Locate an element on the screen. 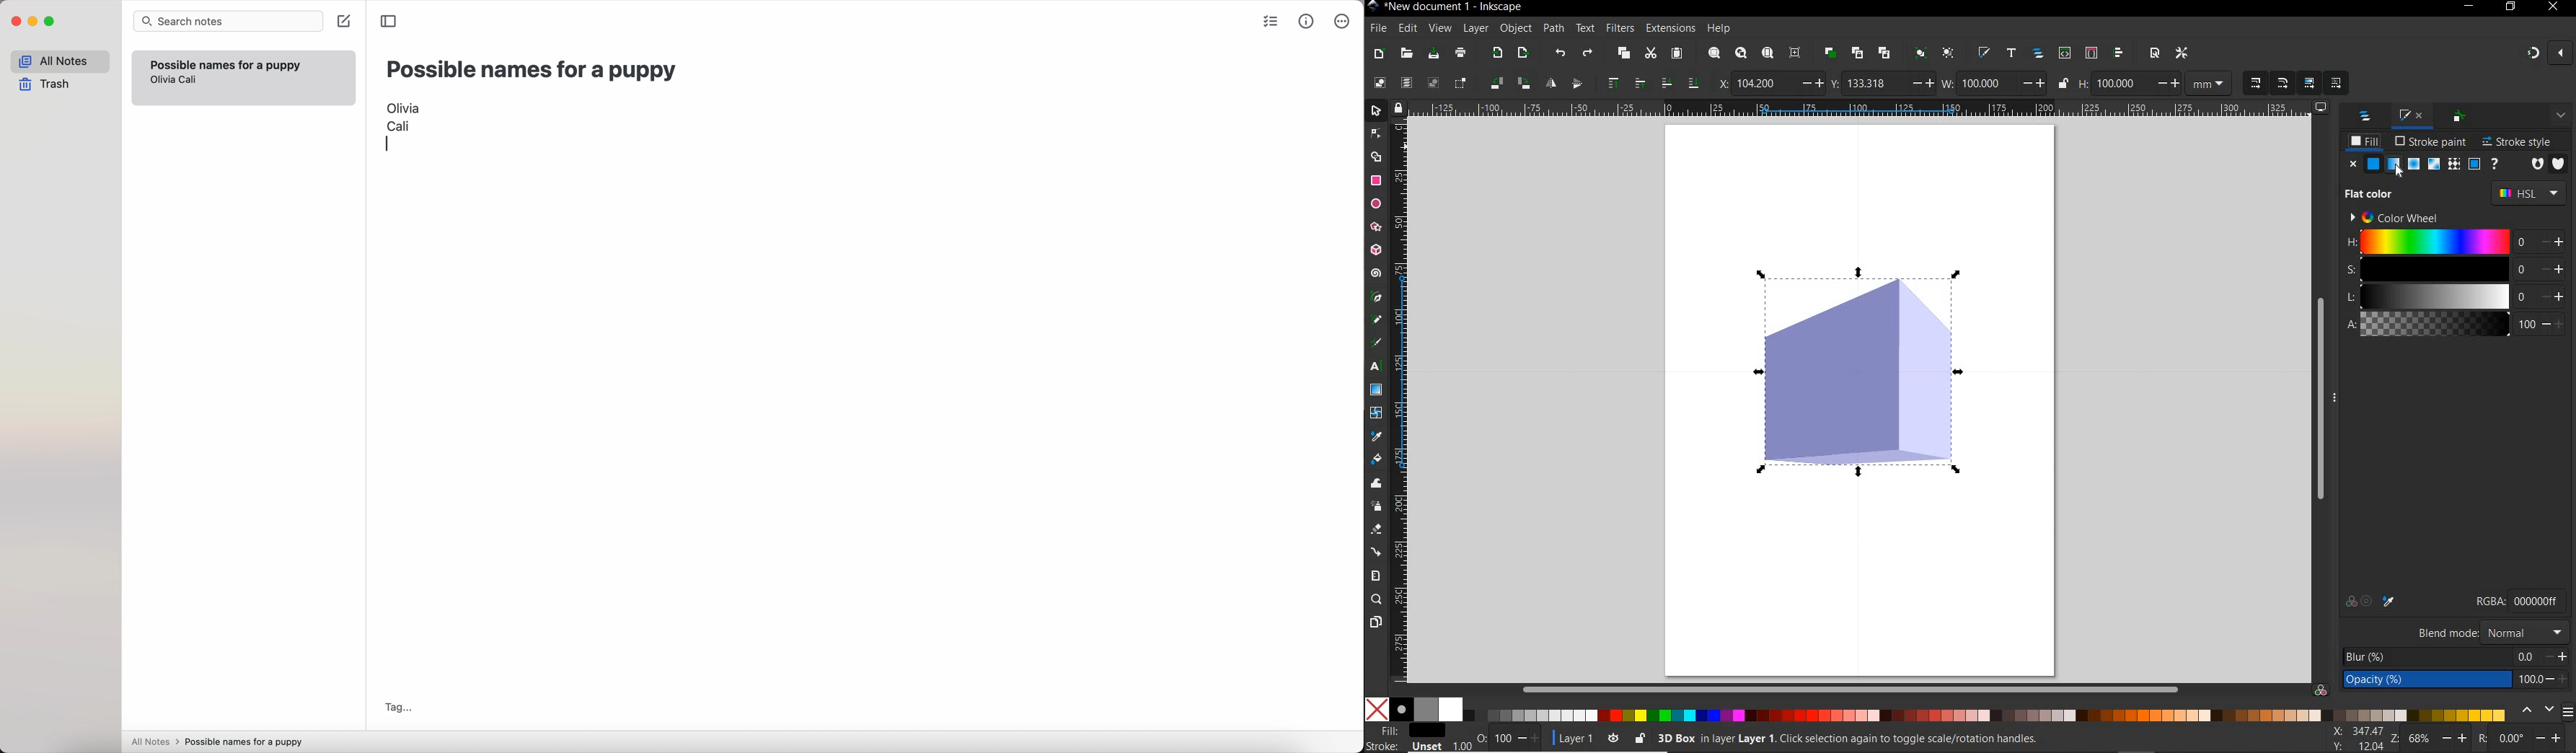 Image resolution: width=2576 pixels, height=756 pixels. TEXT TOOL is located at coordinates (1375, 369).